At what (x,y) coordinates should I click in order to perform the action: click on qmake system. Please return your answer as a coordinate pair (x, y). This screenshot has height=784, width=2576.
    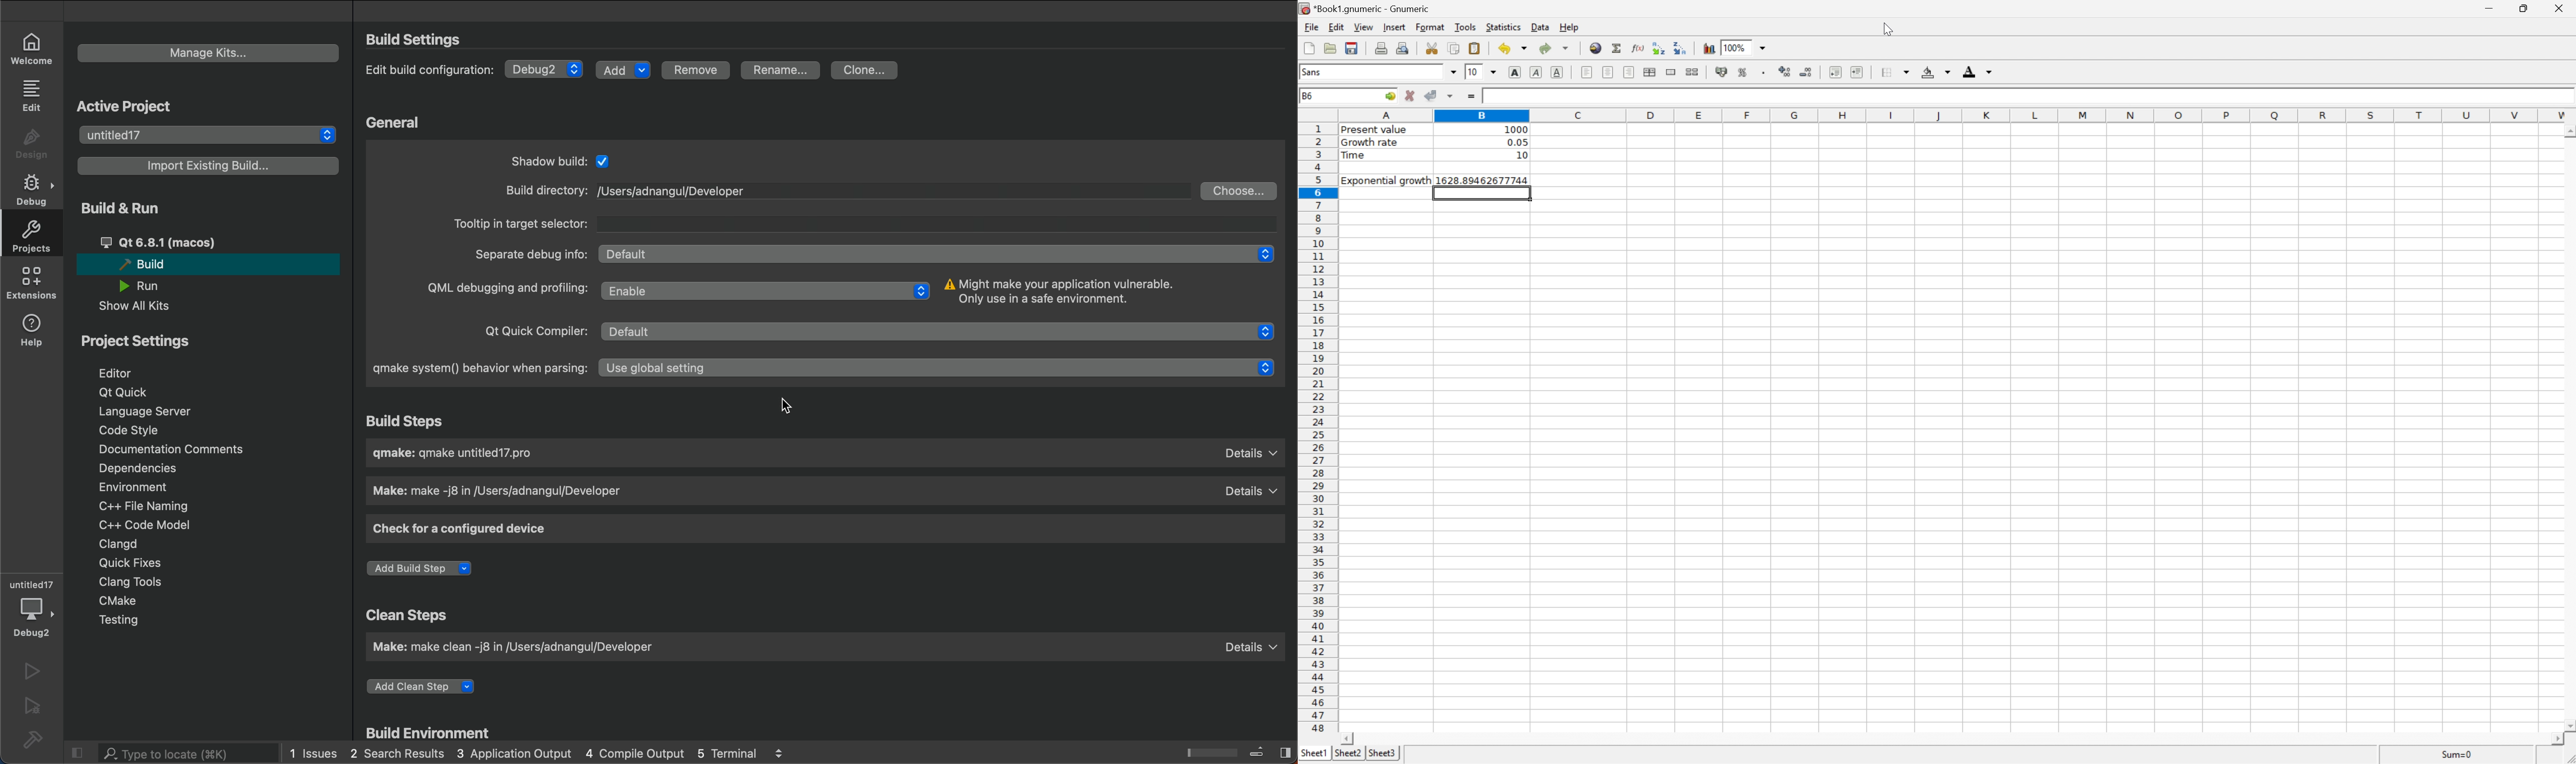
    Looking at the image, I should click on (479, 367).